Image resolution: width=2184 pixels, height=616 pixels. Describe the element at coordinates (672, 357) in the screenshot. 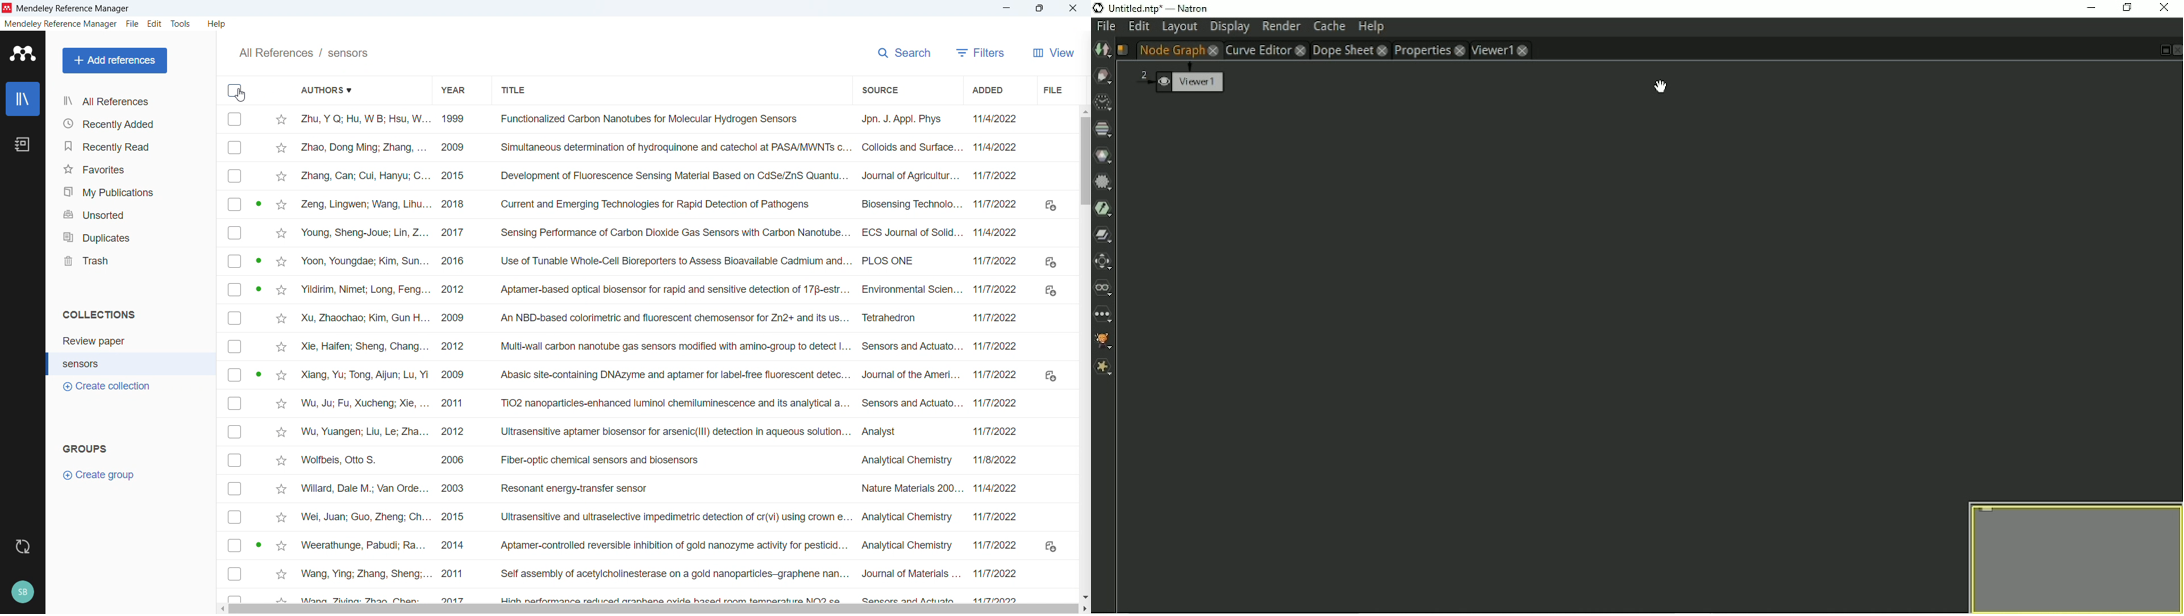

I see `Title of individual entries ` at that location.